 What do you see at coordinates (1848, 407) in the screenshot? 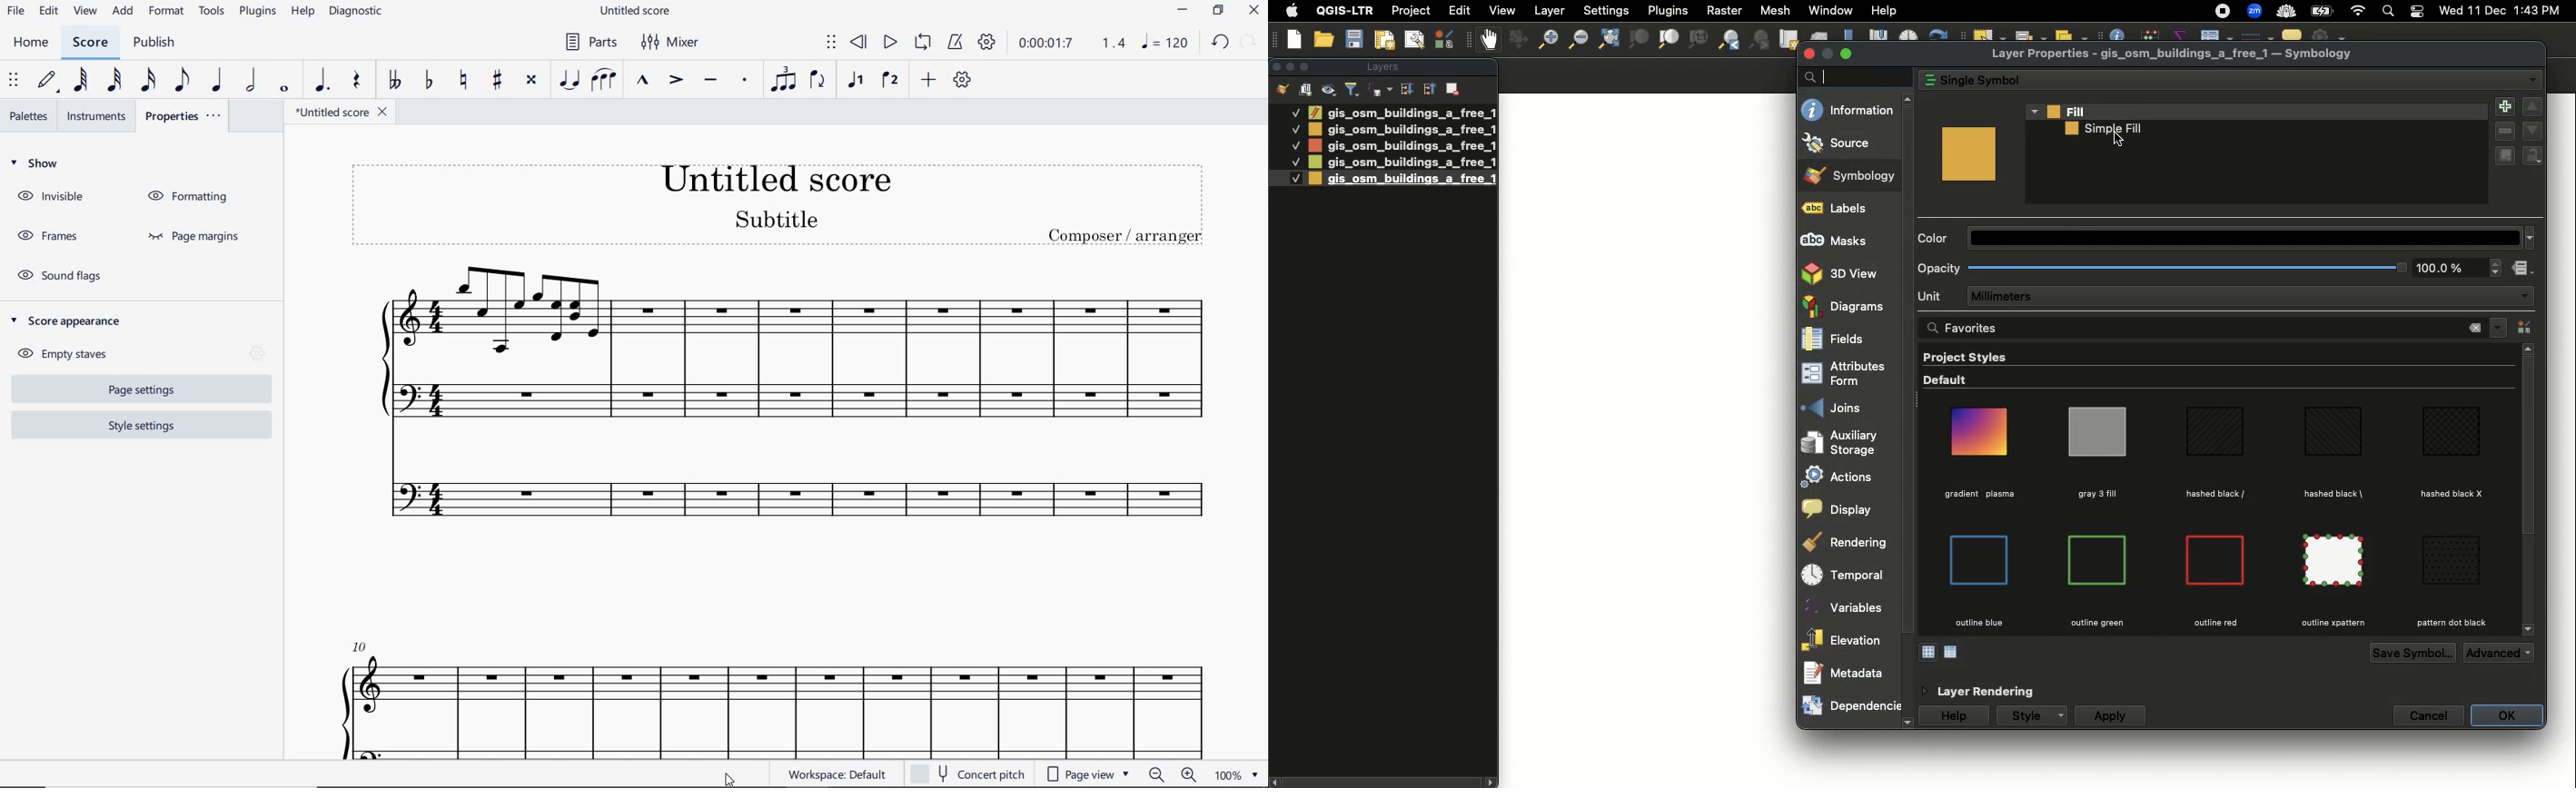
I see `Joins` at bounding box center [1848, 407].